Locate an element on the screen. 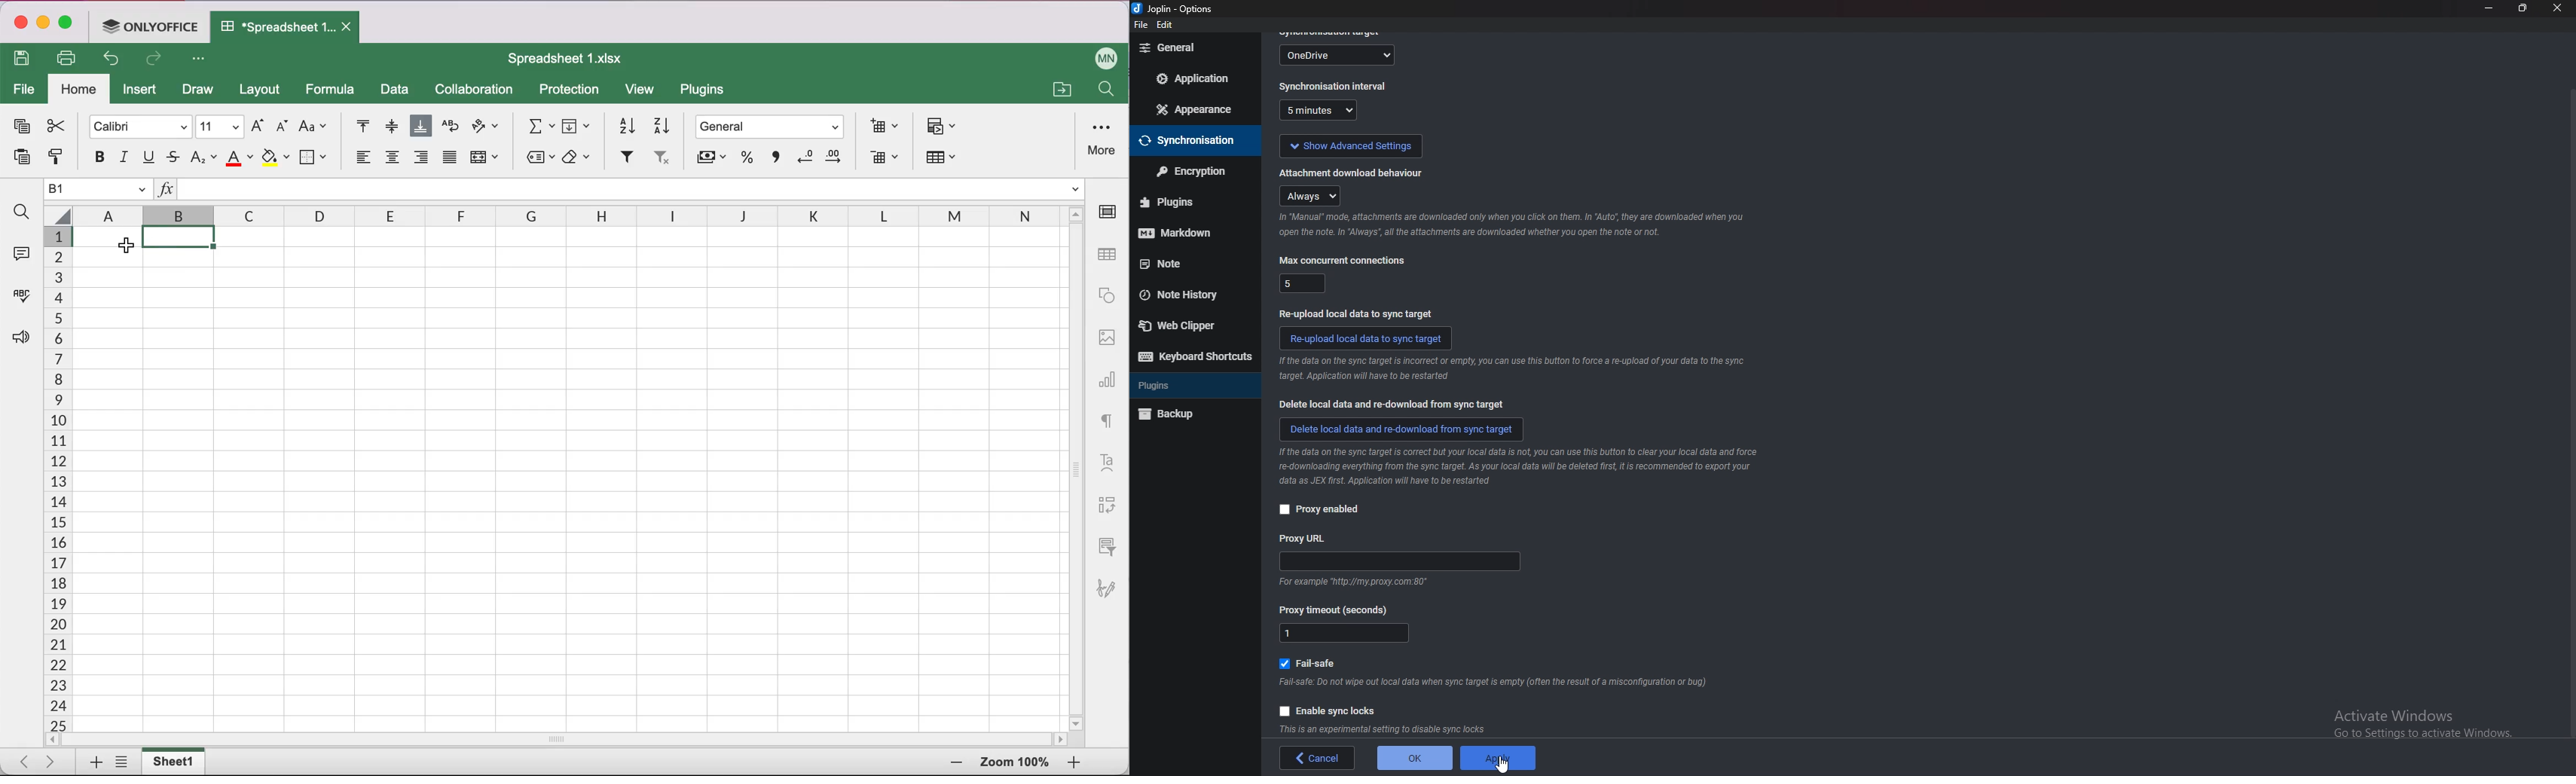 Image resolution: width=2576 pixels, height=784 pixels. sync target is located at coordinates (1339, 53).